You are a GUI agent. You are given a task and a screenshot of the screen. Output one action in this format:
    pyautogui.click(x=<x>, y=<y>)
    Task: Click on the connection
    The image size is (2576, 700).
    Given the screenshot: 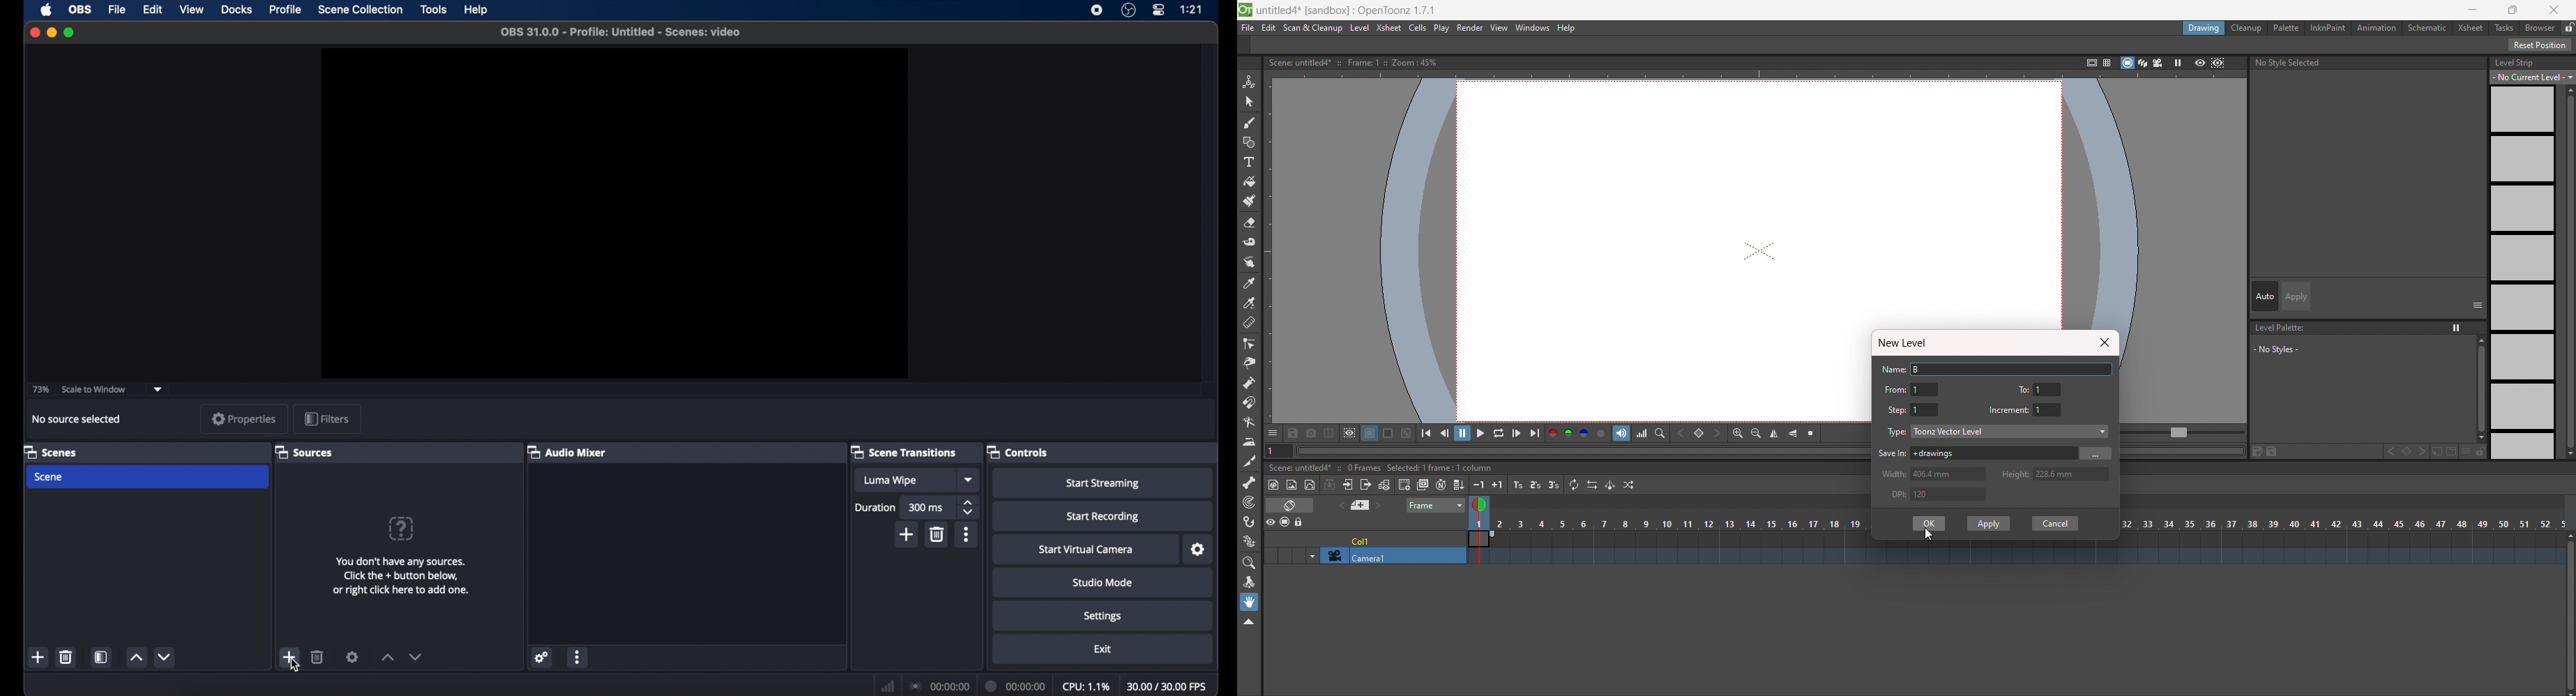 What is the action you would take?
    pyautogui.click(x=937, y=687)
    